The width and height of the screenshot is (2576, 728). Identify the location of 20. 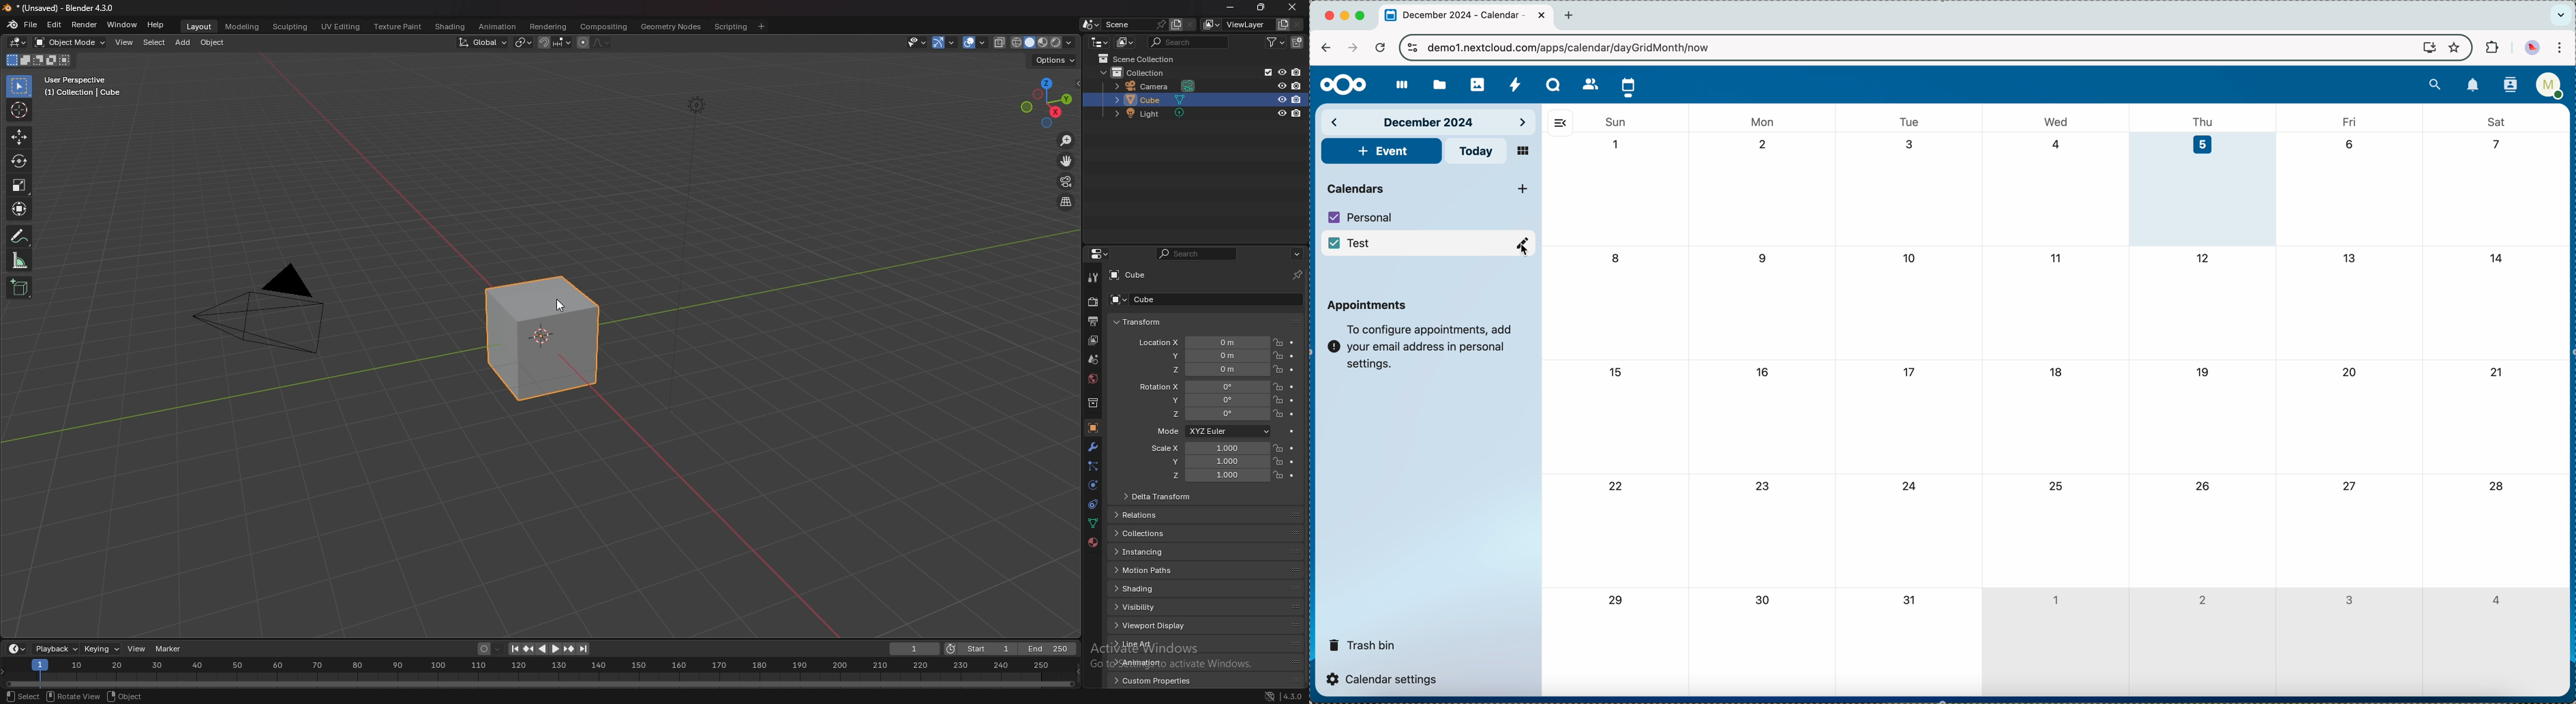
(2350, 372).